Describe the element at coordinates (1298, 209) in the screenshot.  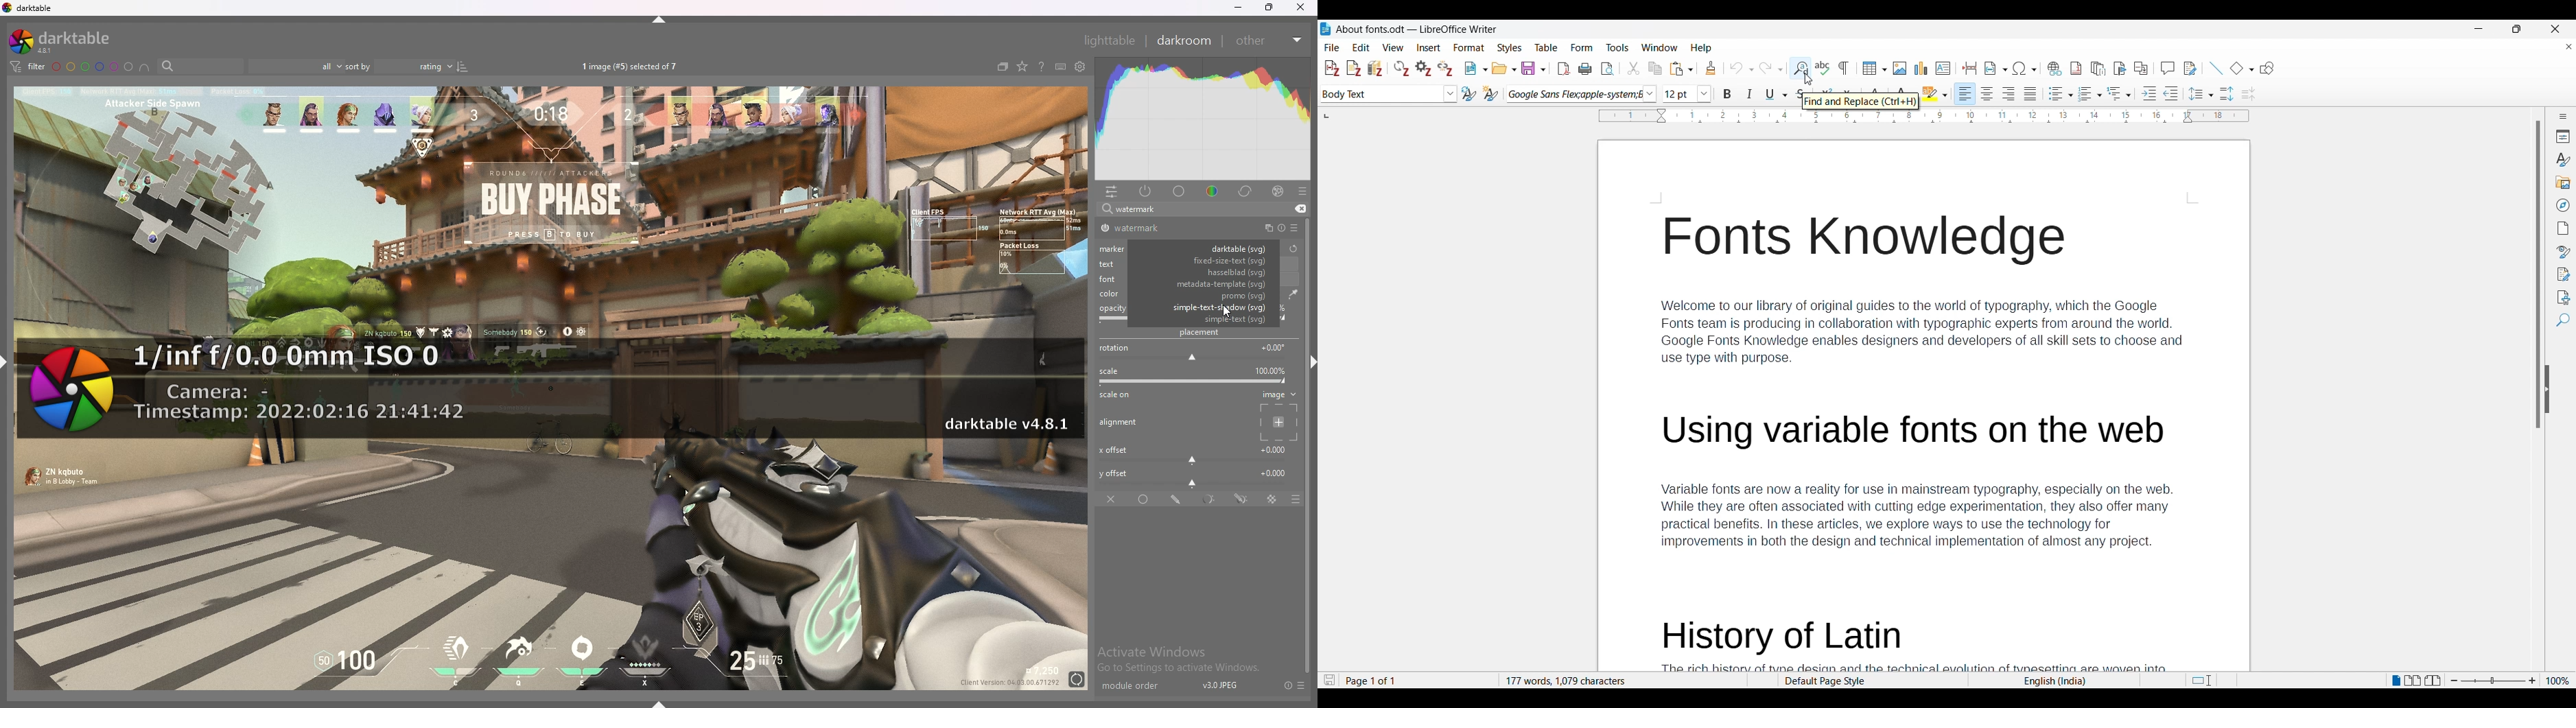
I see `remove` at that location.